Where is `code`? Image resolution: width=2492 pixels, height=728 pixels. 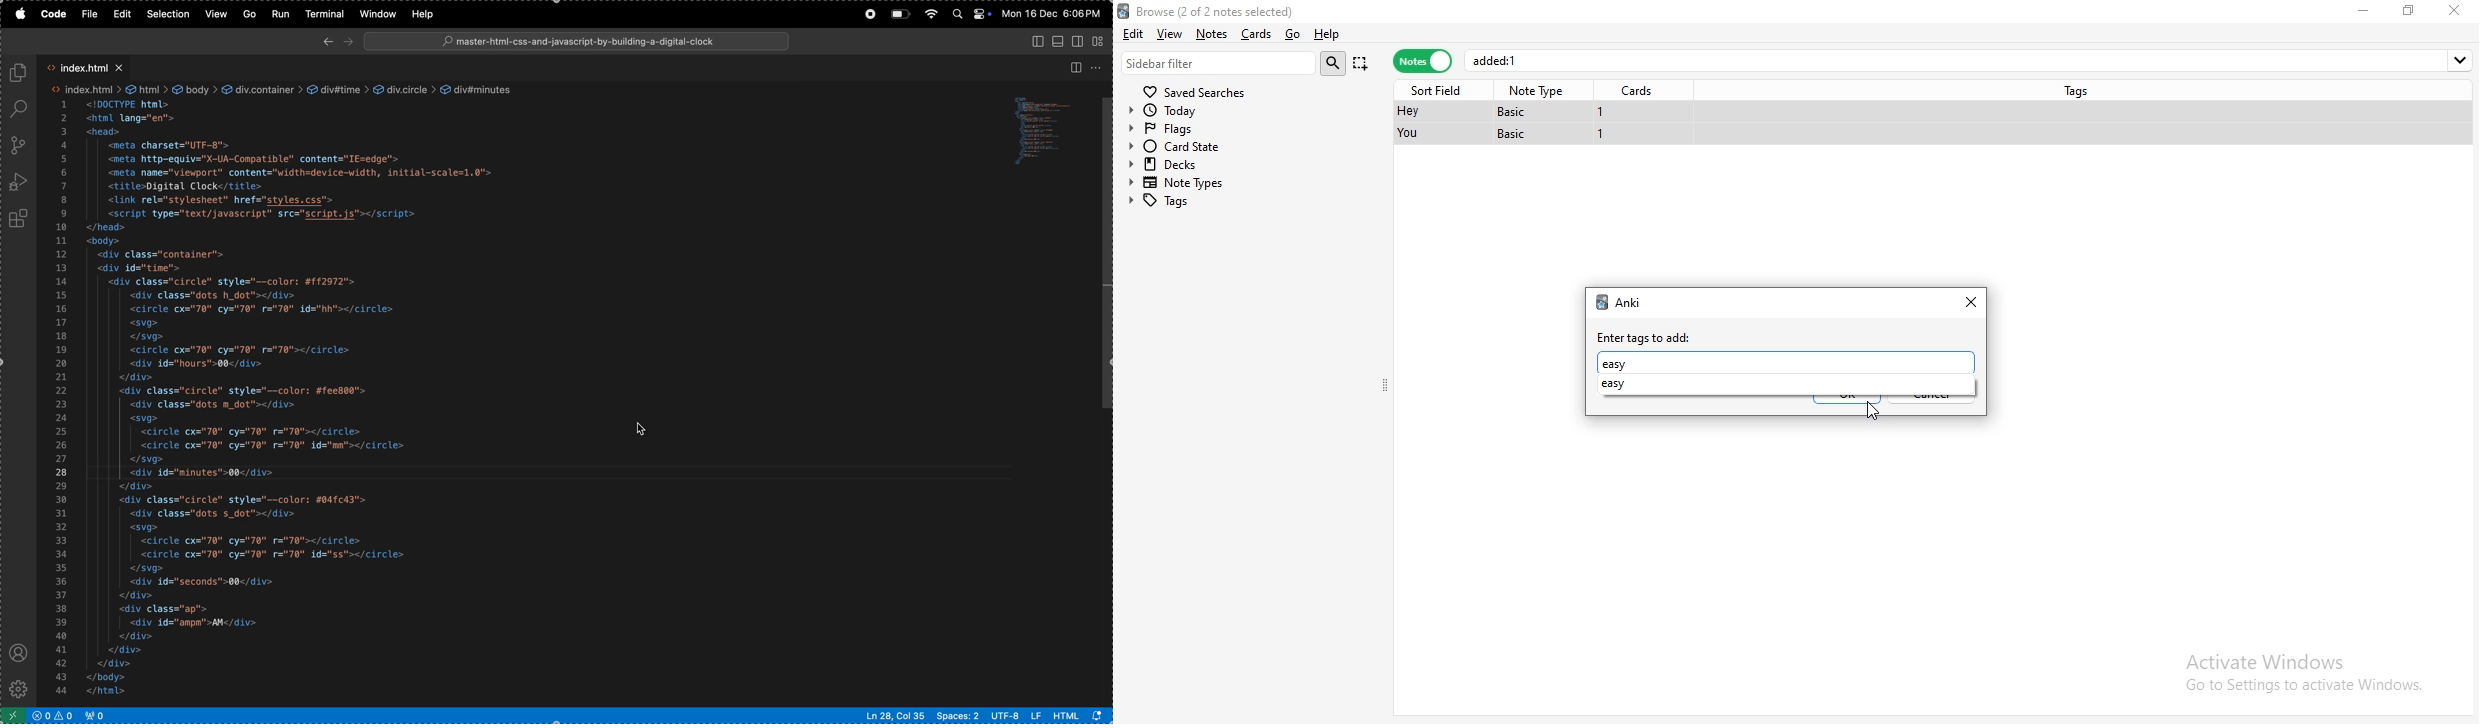 code is located at coordinates (53, 15).